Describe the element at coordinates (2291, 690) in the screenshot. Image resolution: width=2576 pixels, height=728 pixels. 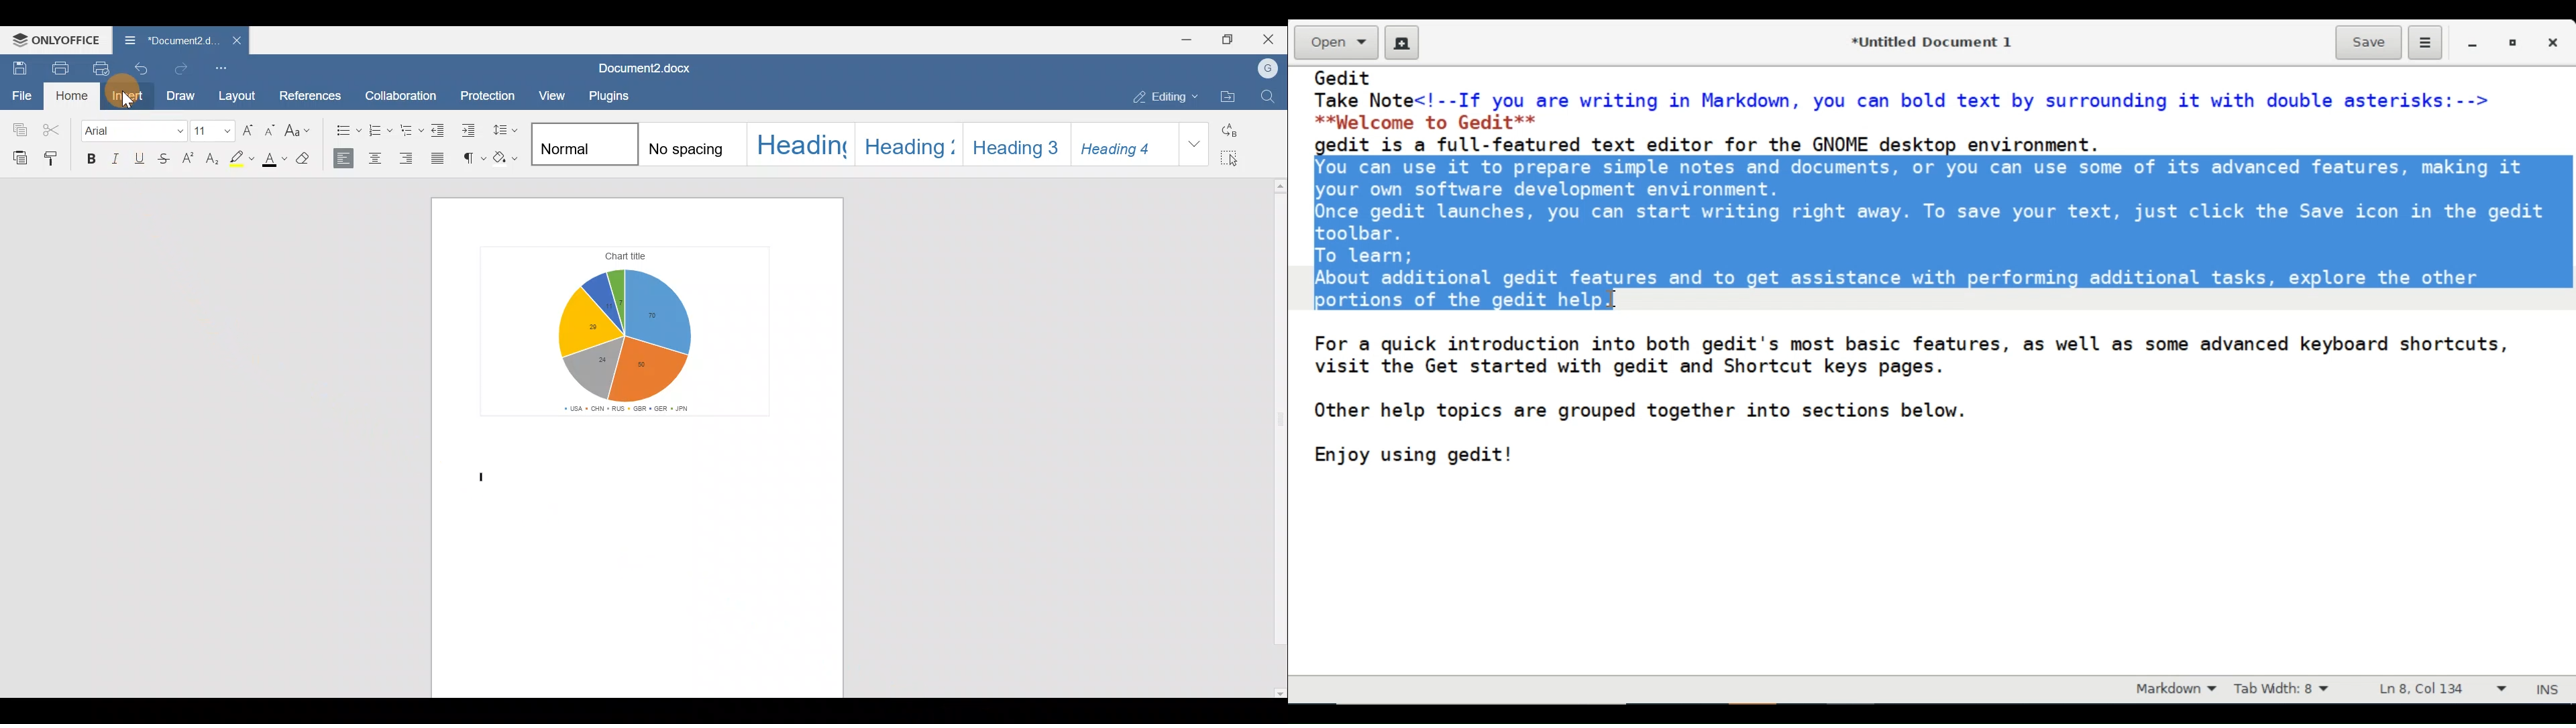
I see `Tab Width` at that location.